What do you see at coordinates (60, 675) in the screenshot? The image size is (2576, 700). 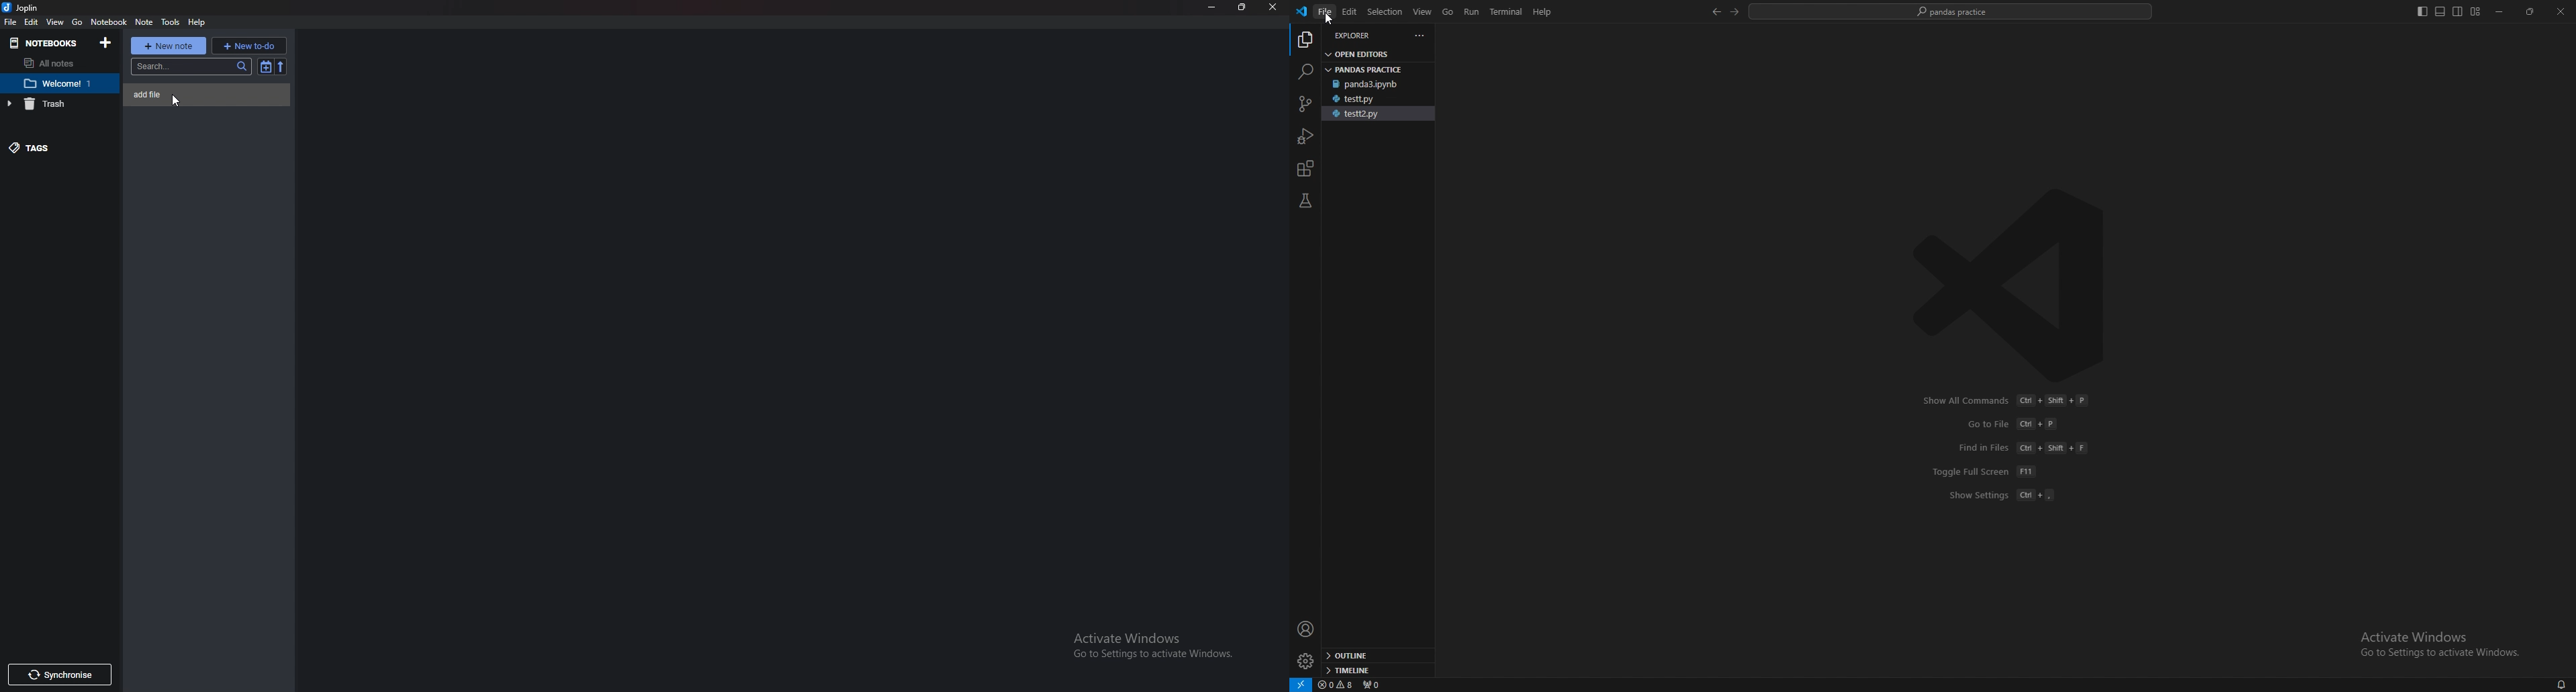 I see `Synchronize` at bounding box center [60, 675].